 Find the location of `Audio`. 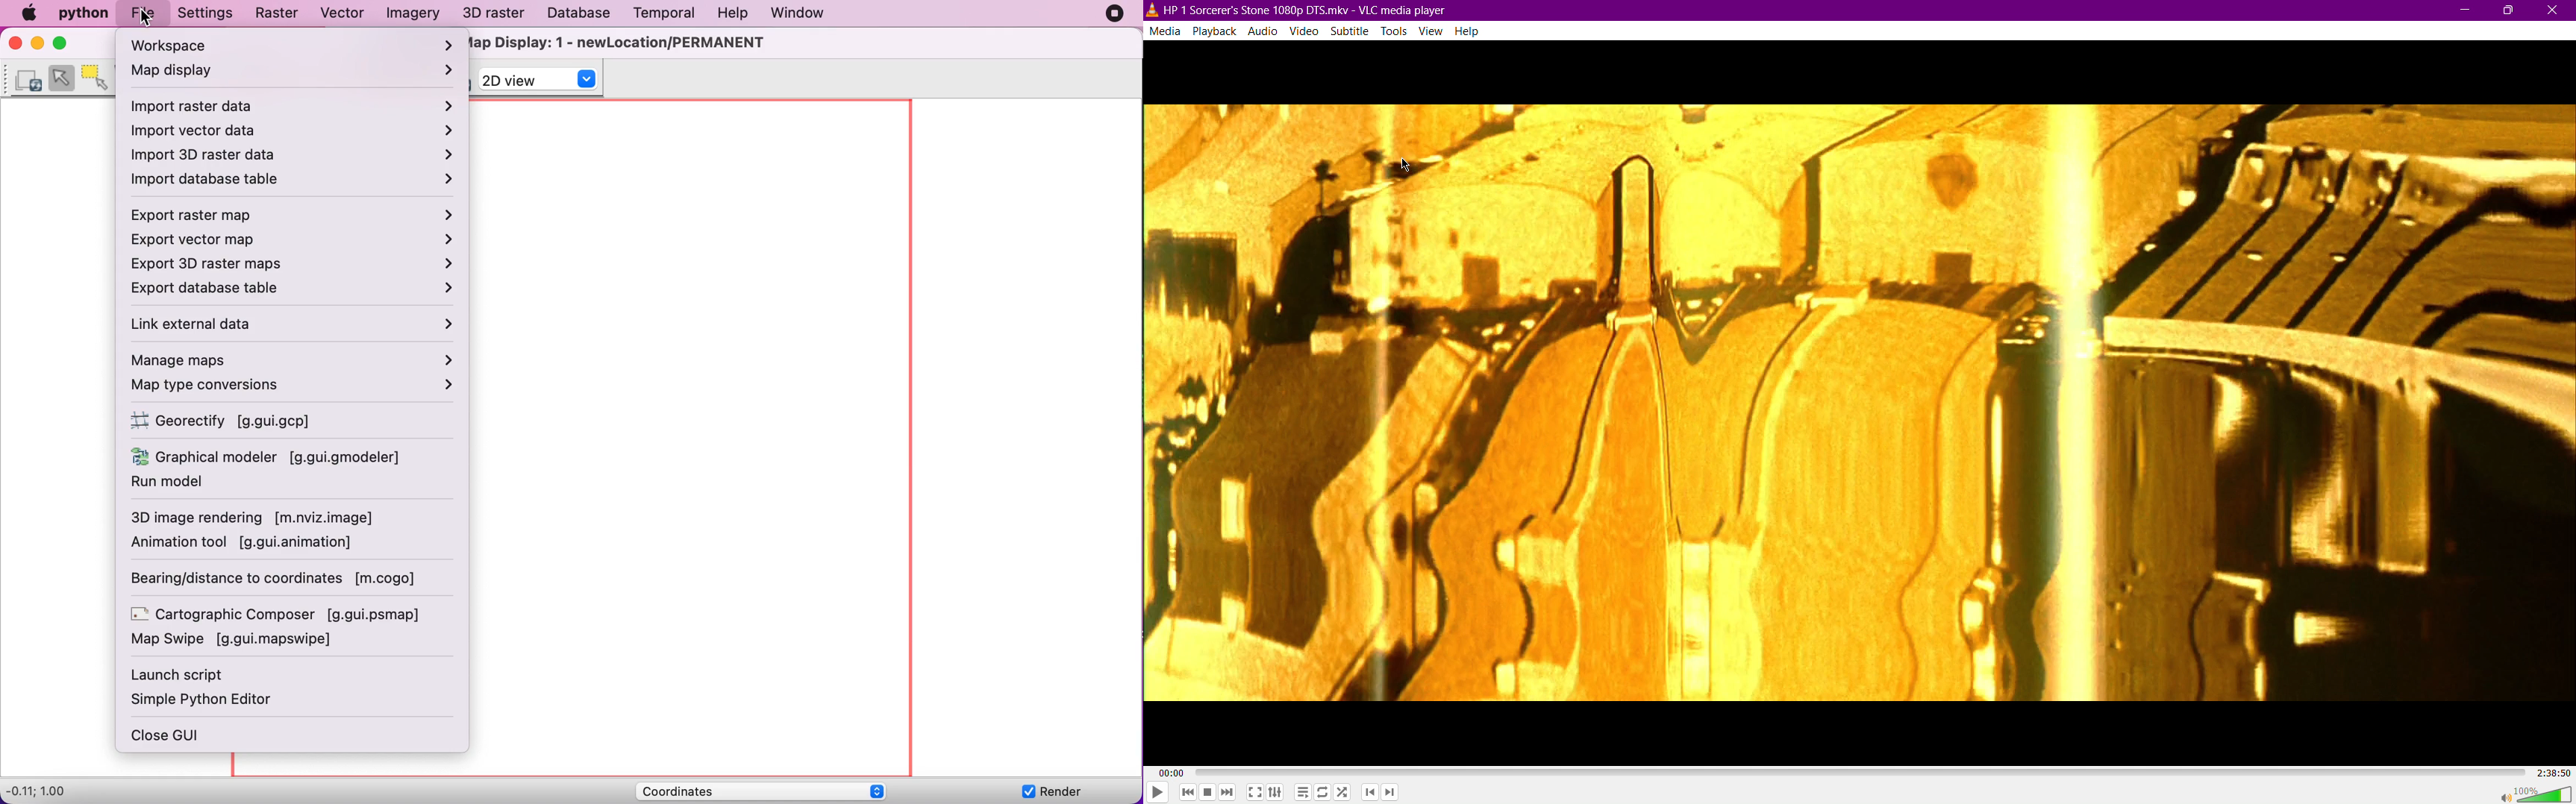

Audio is located at coordinates (1265, 29).